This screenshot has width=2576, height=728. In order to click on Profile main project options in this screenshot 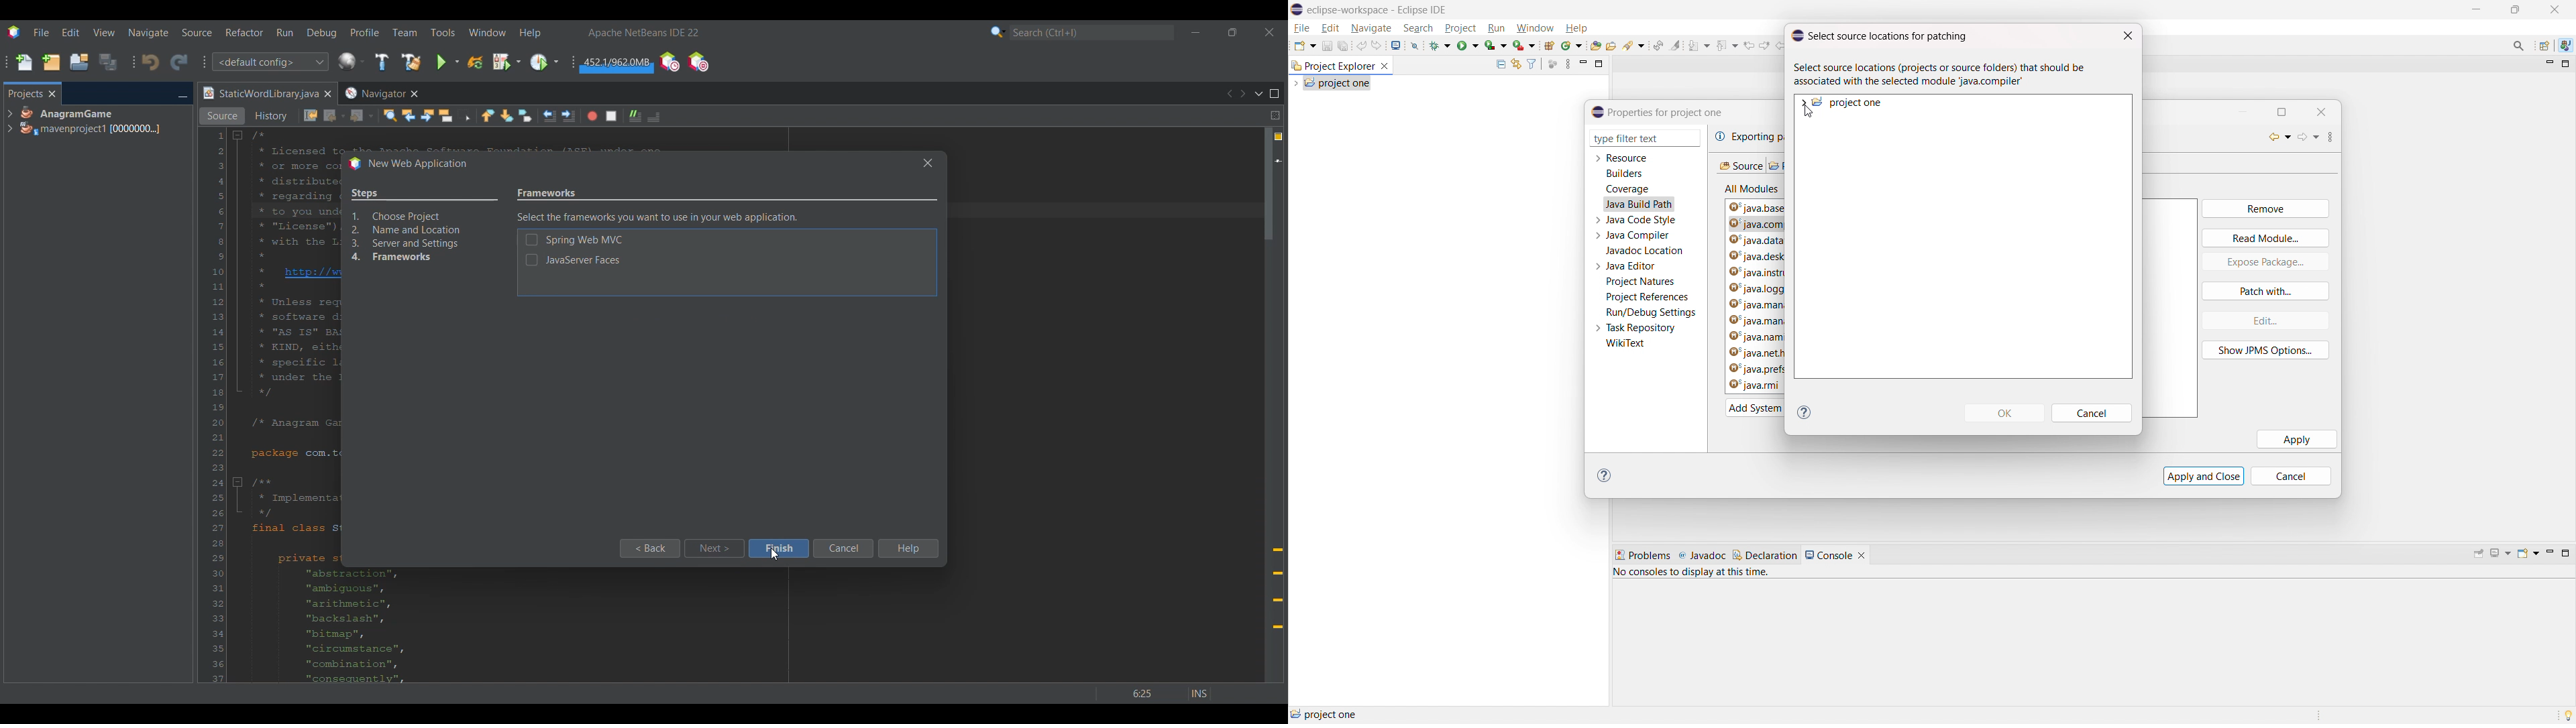, I will do `click(544, 62)`.